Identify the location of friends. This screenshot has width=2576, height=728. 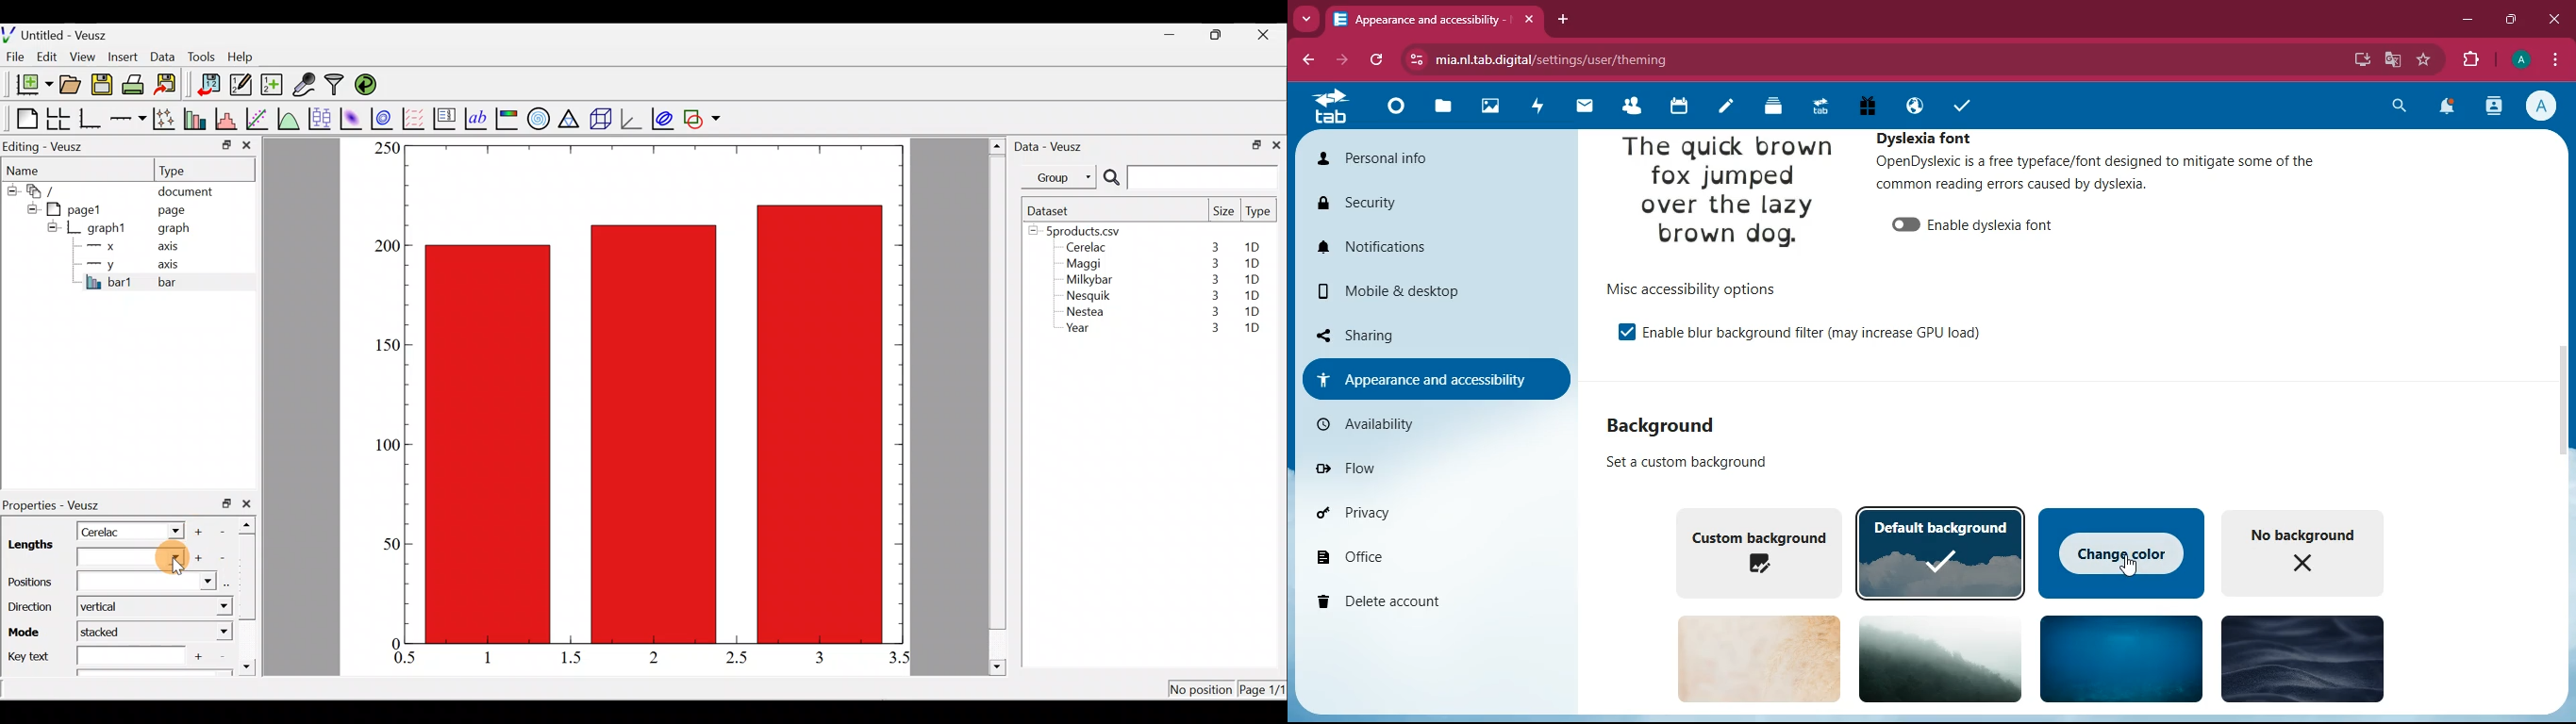
(1628, 106).